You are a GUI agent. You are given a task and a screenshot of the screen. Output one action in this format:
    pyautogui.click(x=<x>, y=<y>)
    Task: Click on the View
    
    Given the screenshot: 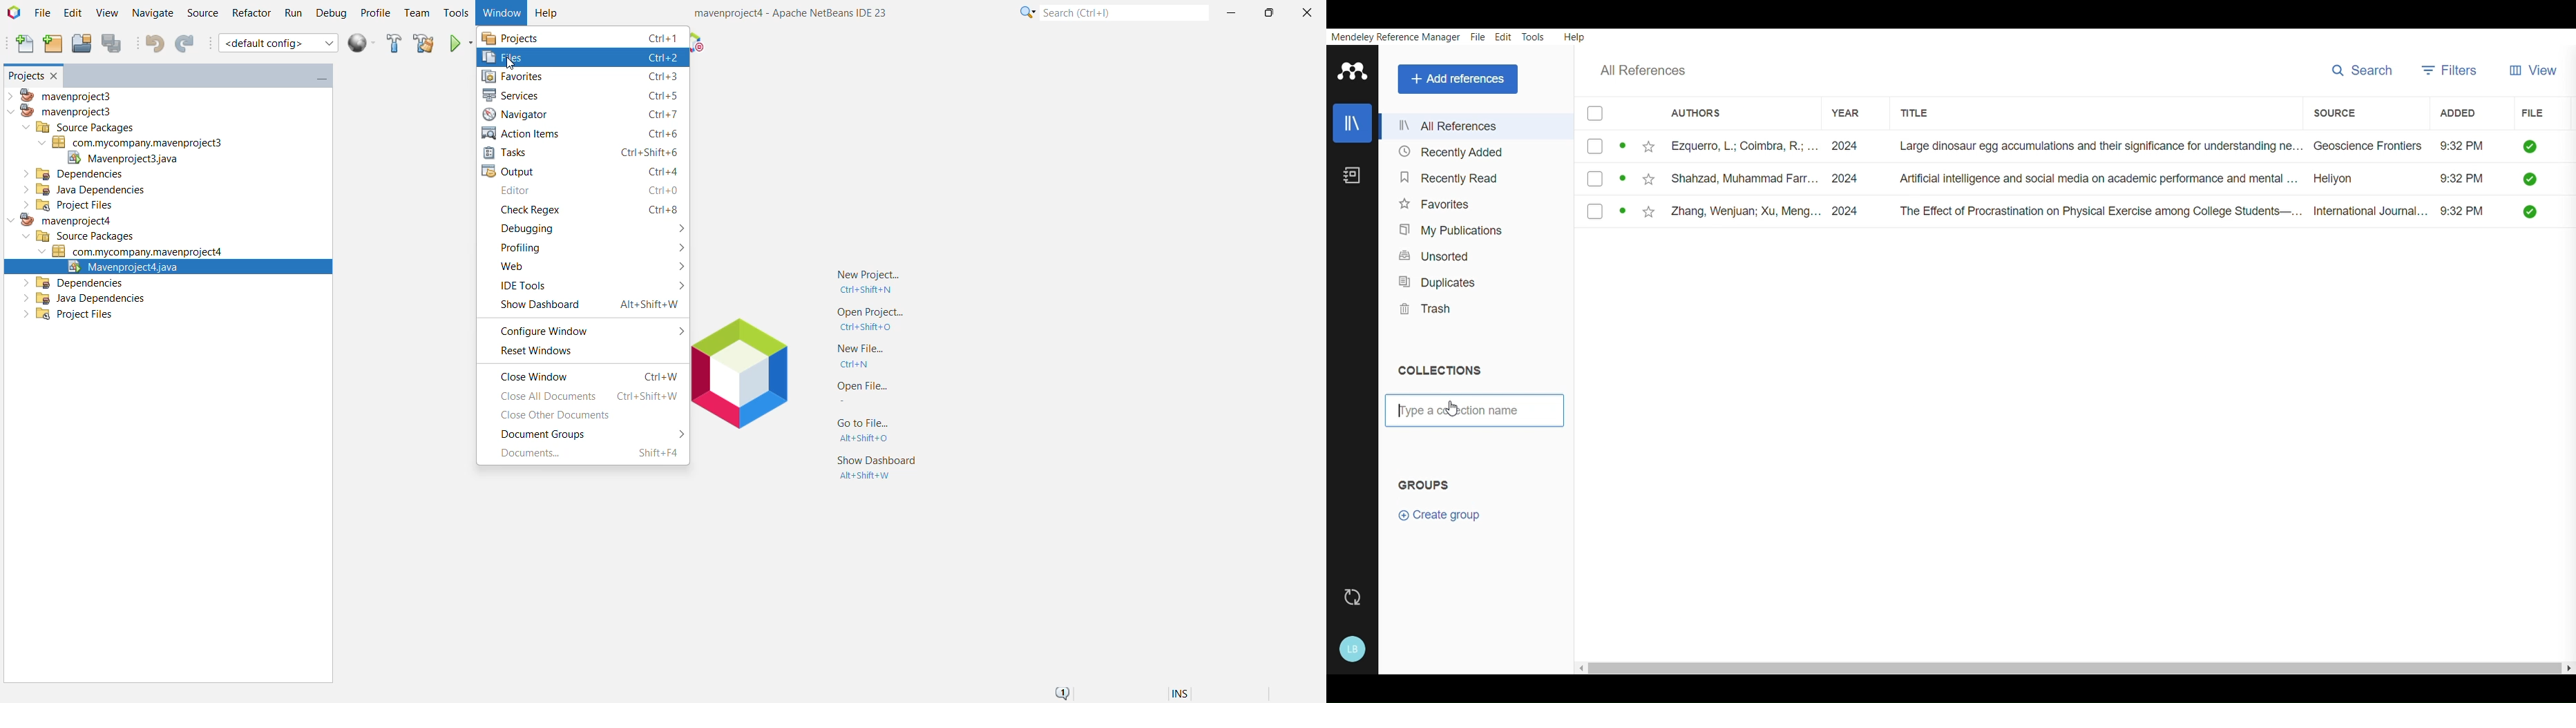 What is the action you would take?
    pyautogui.click(x=107, y=14)
    